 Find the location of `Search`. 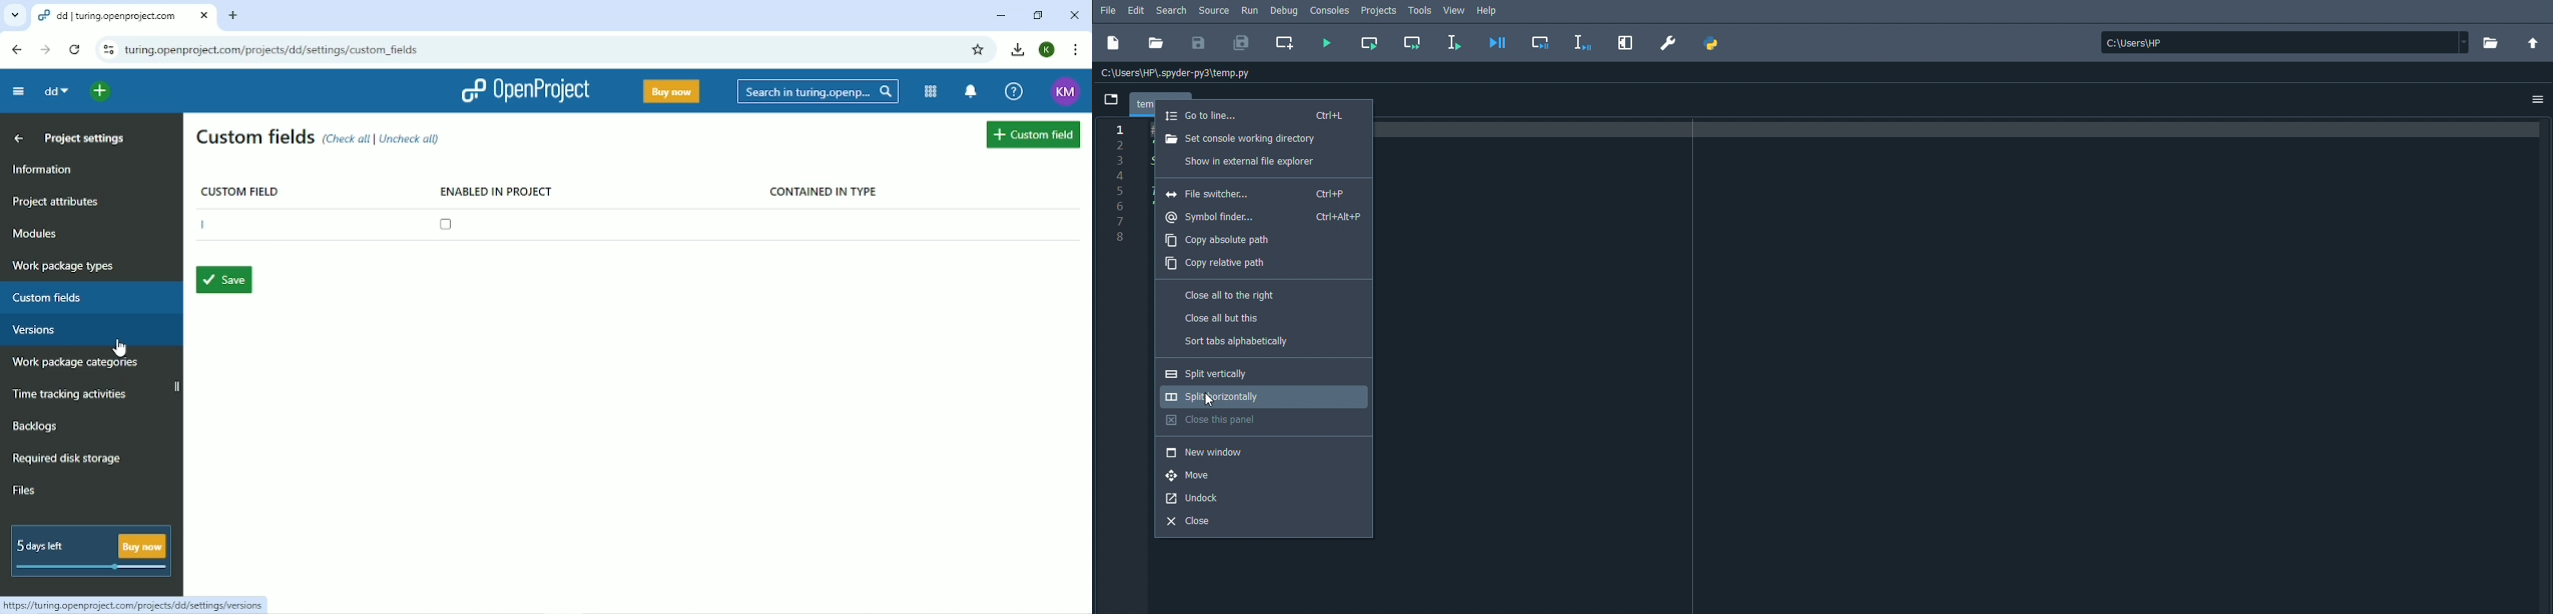

Search is located at coordinates (819, 92).